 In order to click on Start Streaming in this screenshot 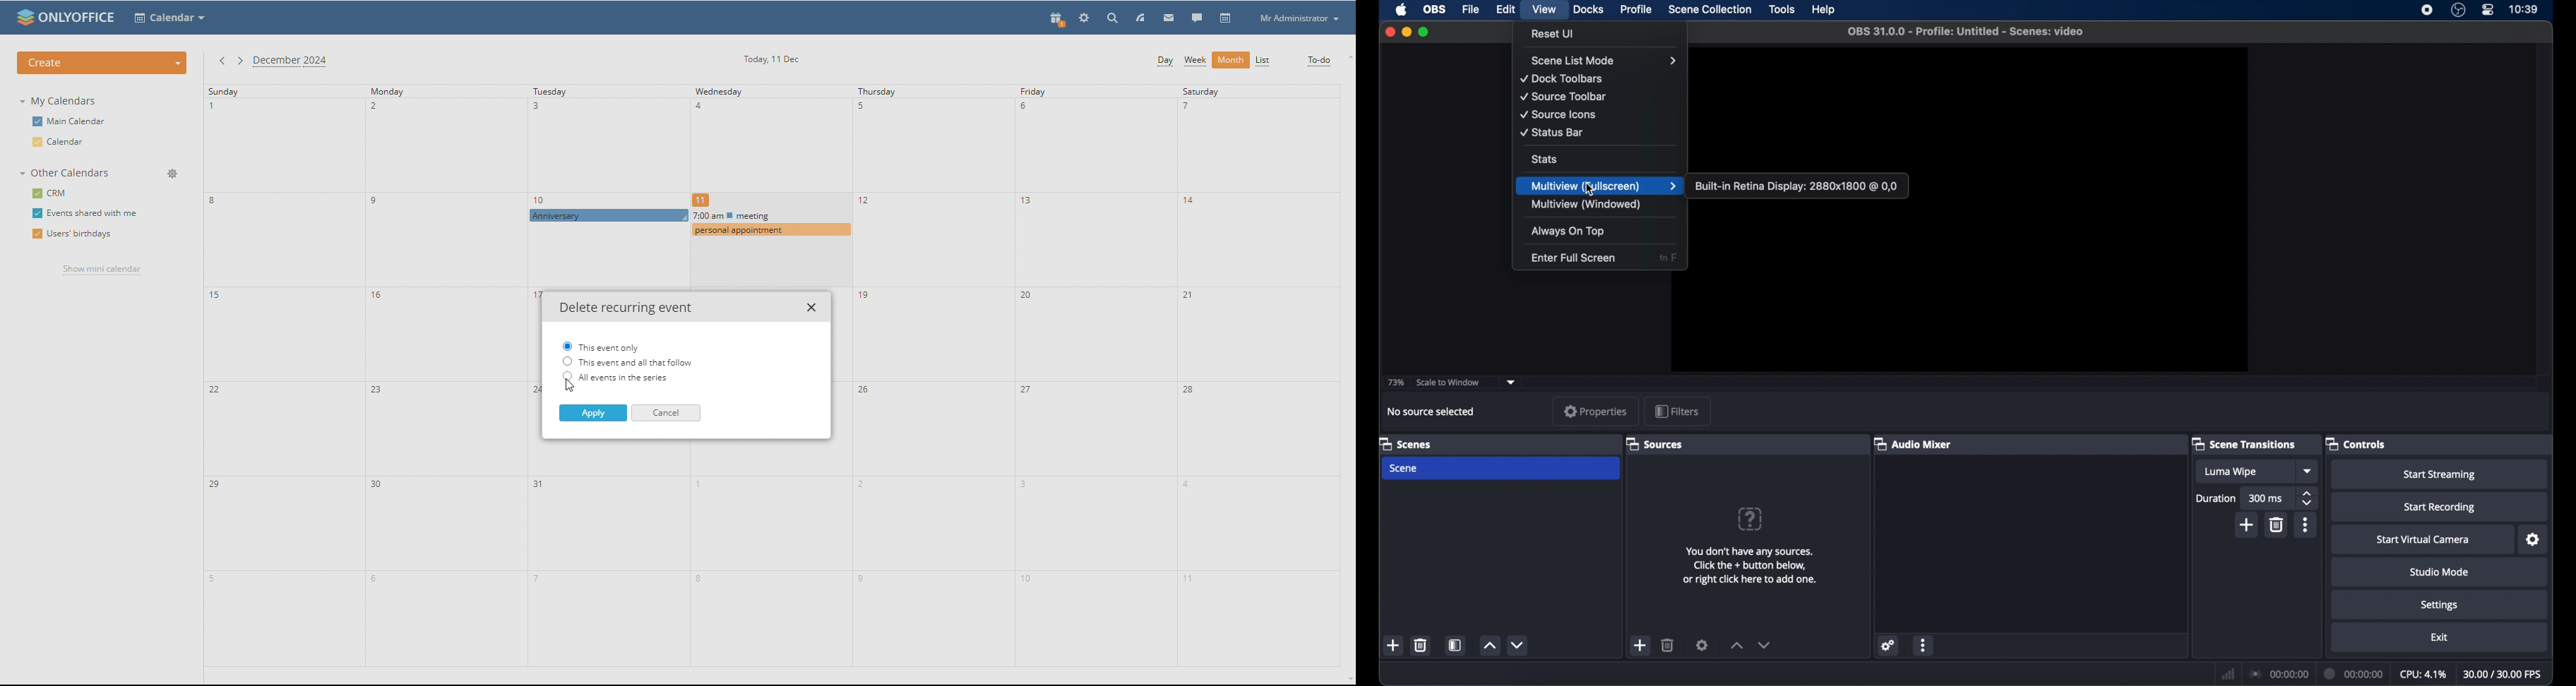, I will do `click(2439, 473)`.